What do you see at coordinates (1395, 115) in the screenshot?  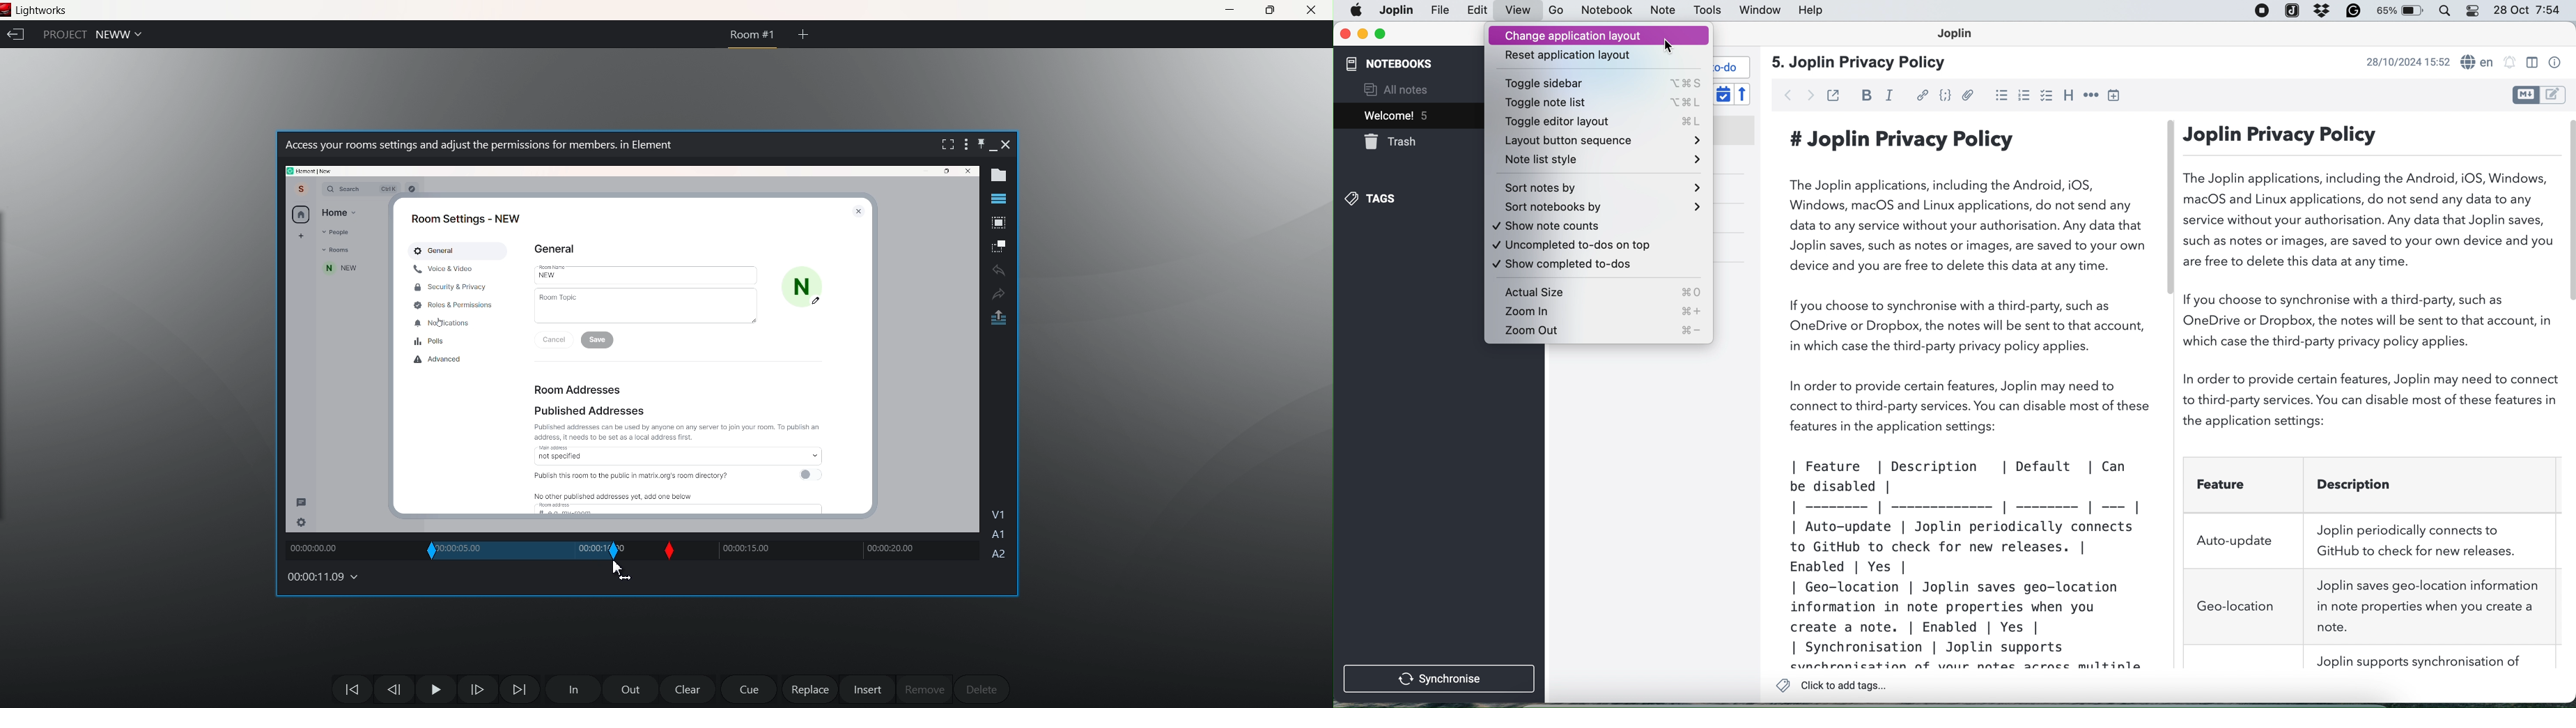 I see `current open note` at bounding box center [1395, 115].